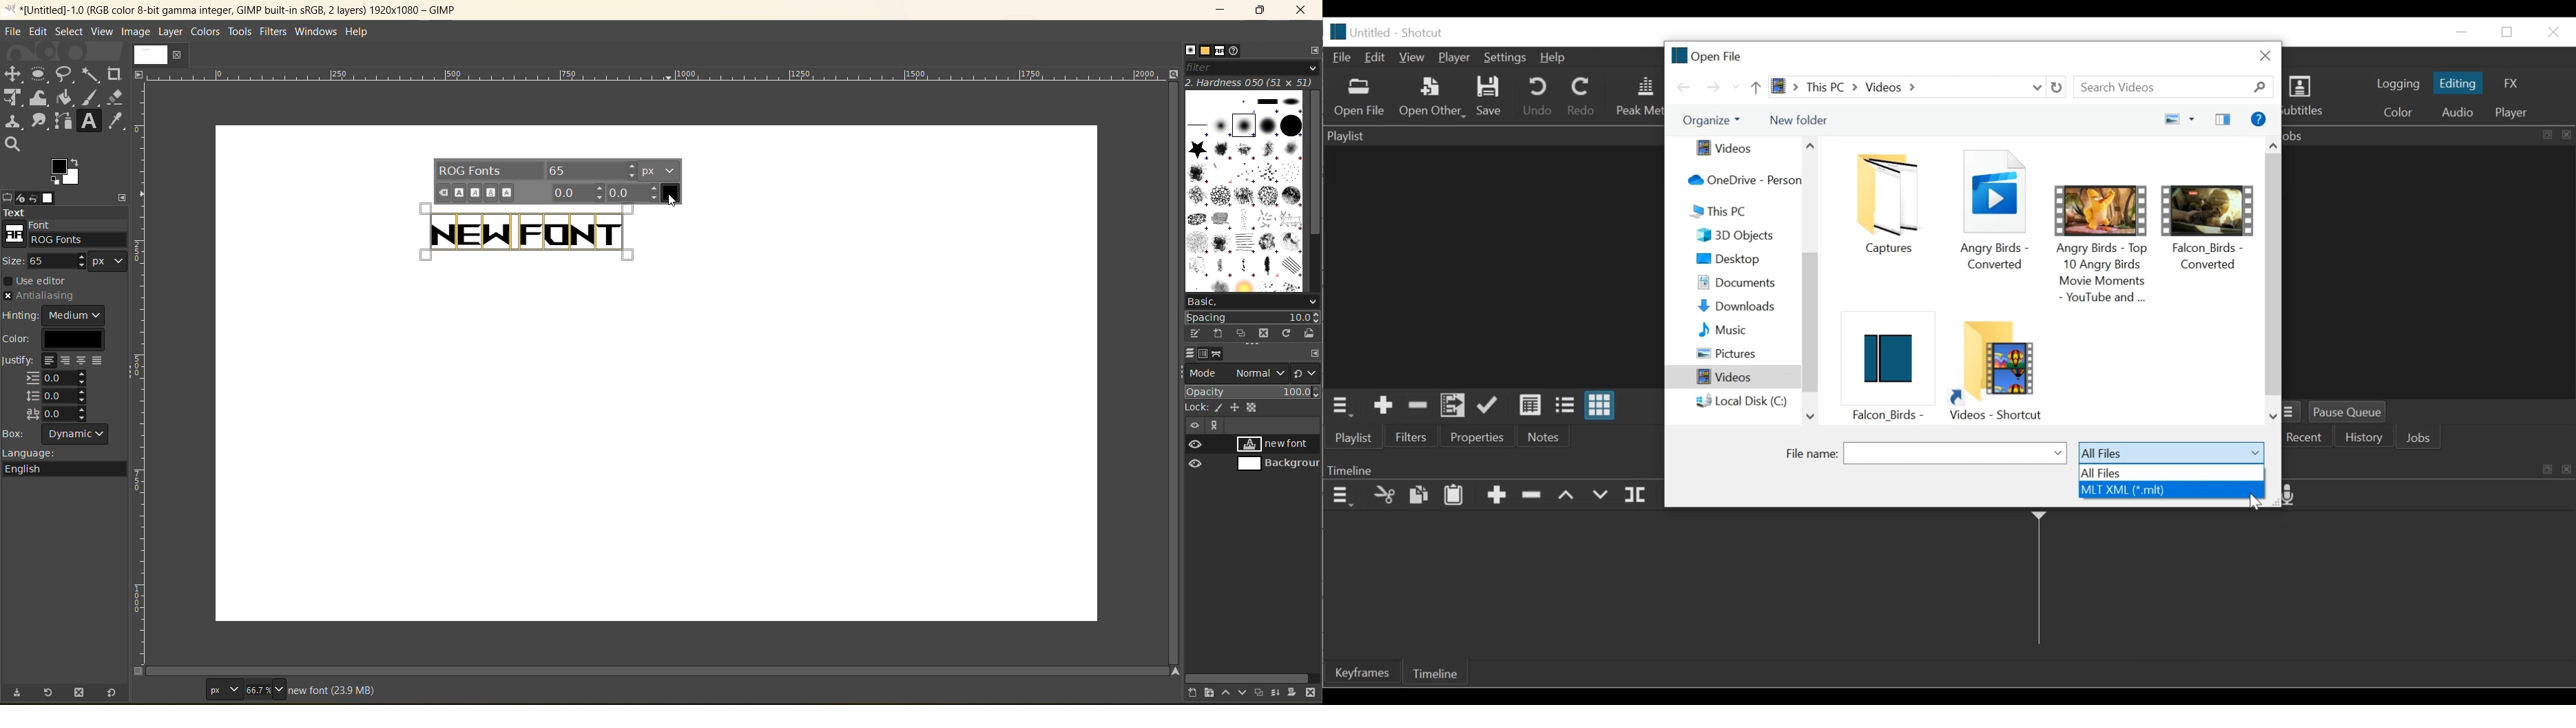 Image resolution: width=2576 pixels, height=728 pixels. Describe the element at coordinates (2459, 112) in the screenshot. I see `Audio` at that location.